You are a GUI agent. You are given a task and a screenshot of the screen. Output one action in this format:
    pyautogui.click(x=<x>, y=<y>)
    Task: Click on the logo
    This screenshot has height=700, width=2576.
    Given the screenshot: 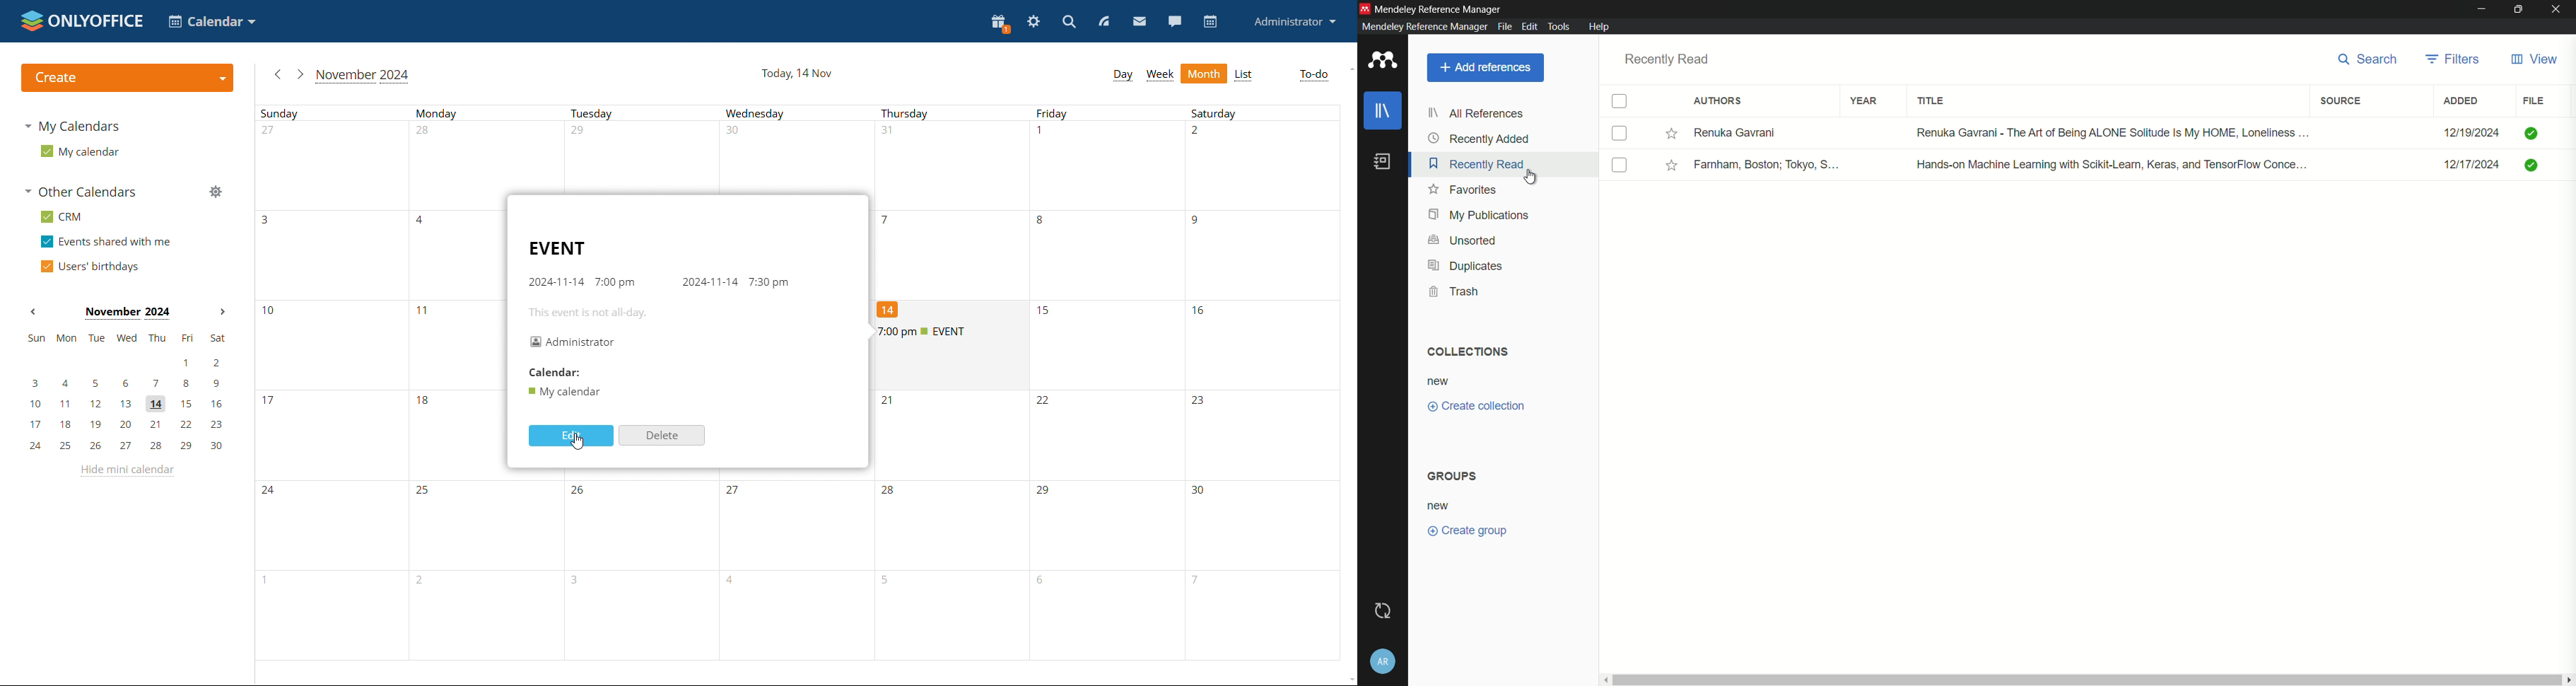 What is the action you would take?
    pyautogui.click(x=129, y=78)
    